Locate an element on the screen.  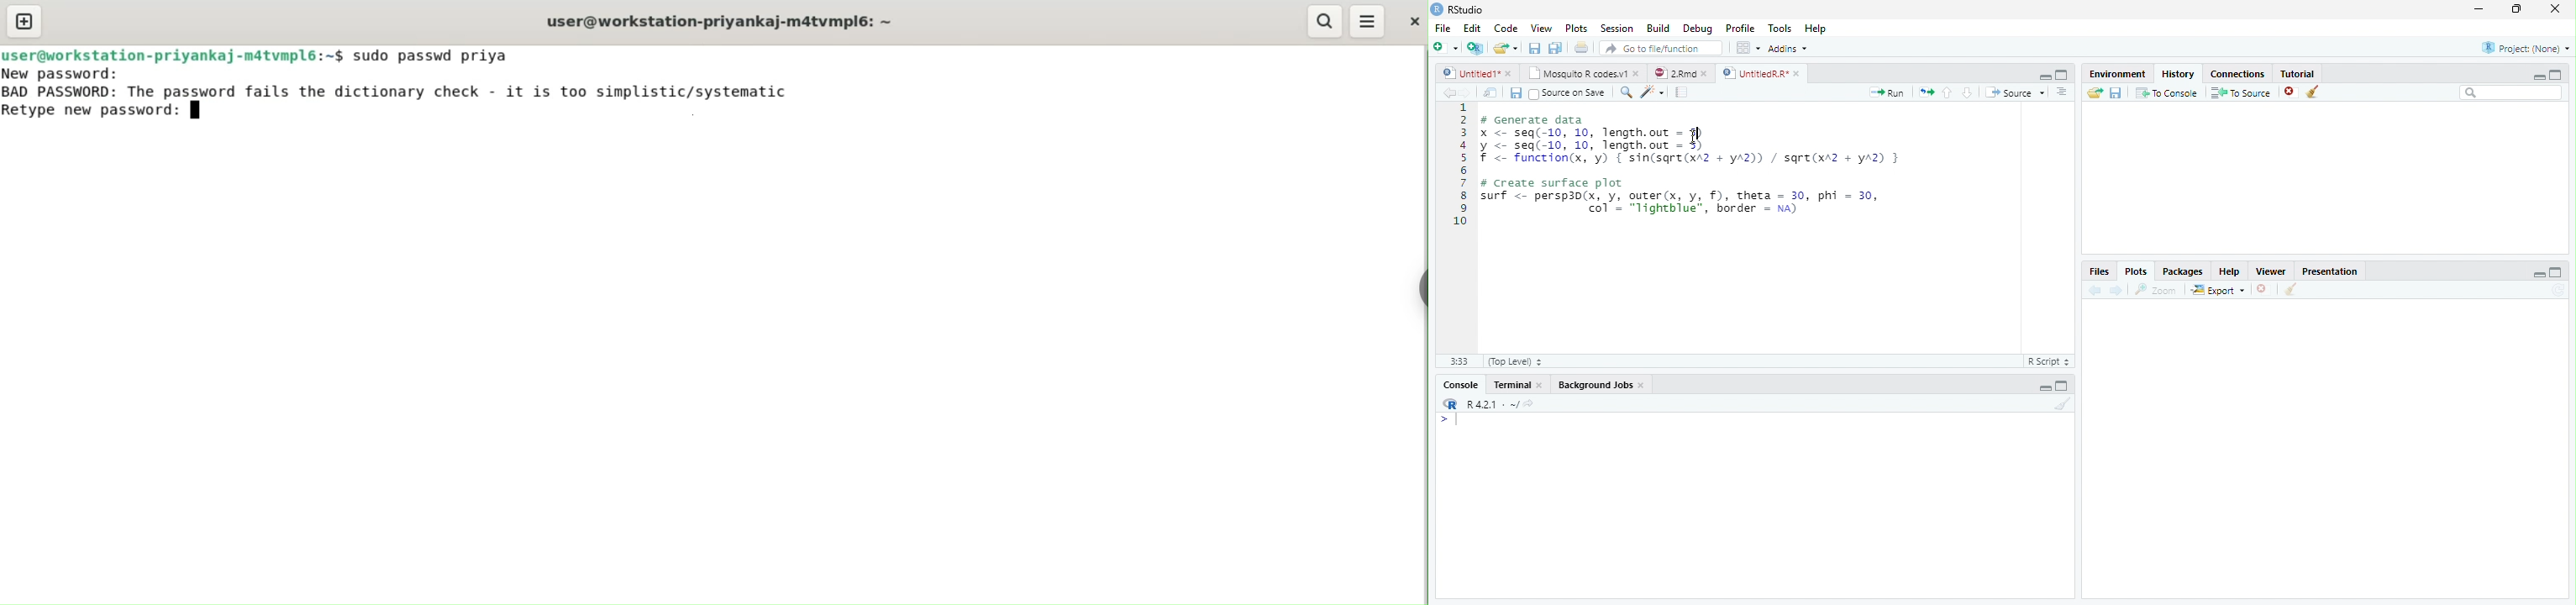
maximize is located at coordinates (2557, 272).